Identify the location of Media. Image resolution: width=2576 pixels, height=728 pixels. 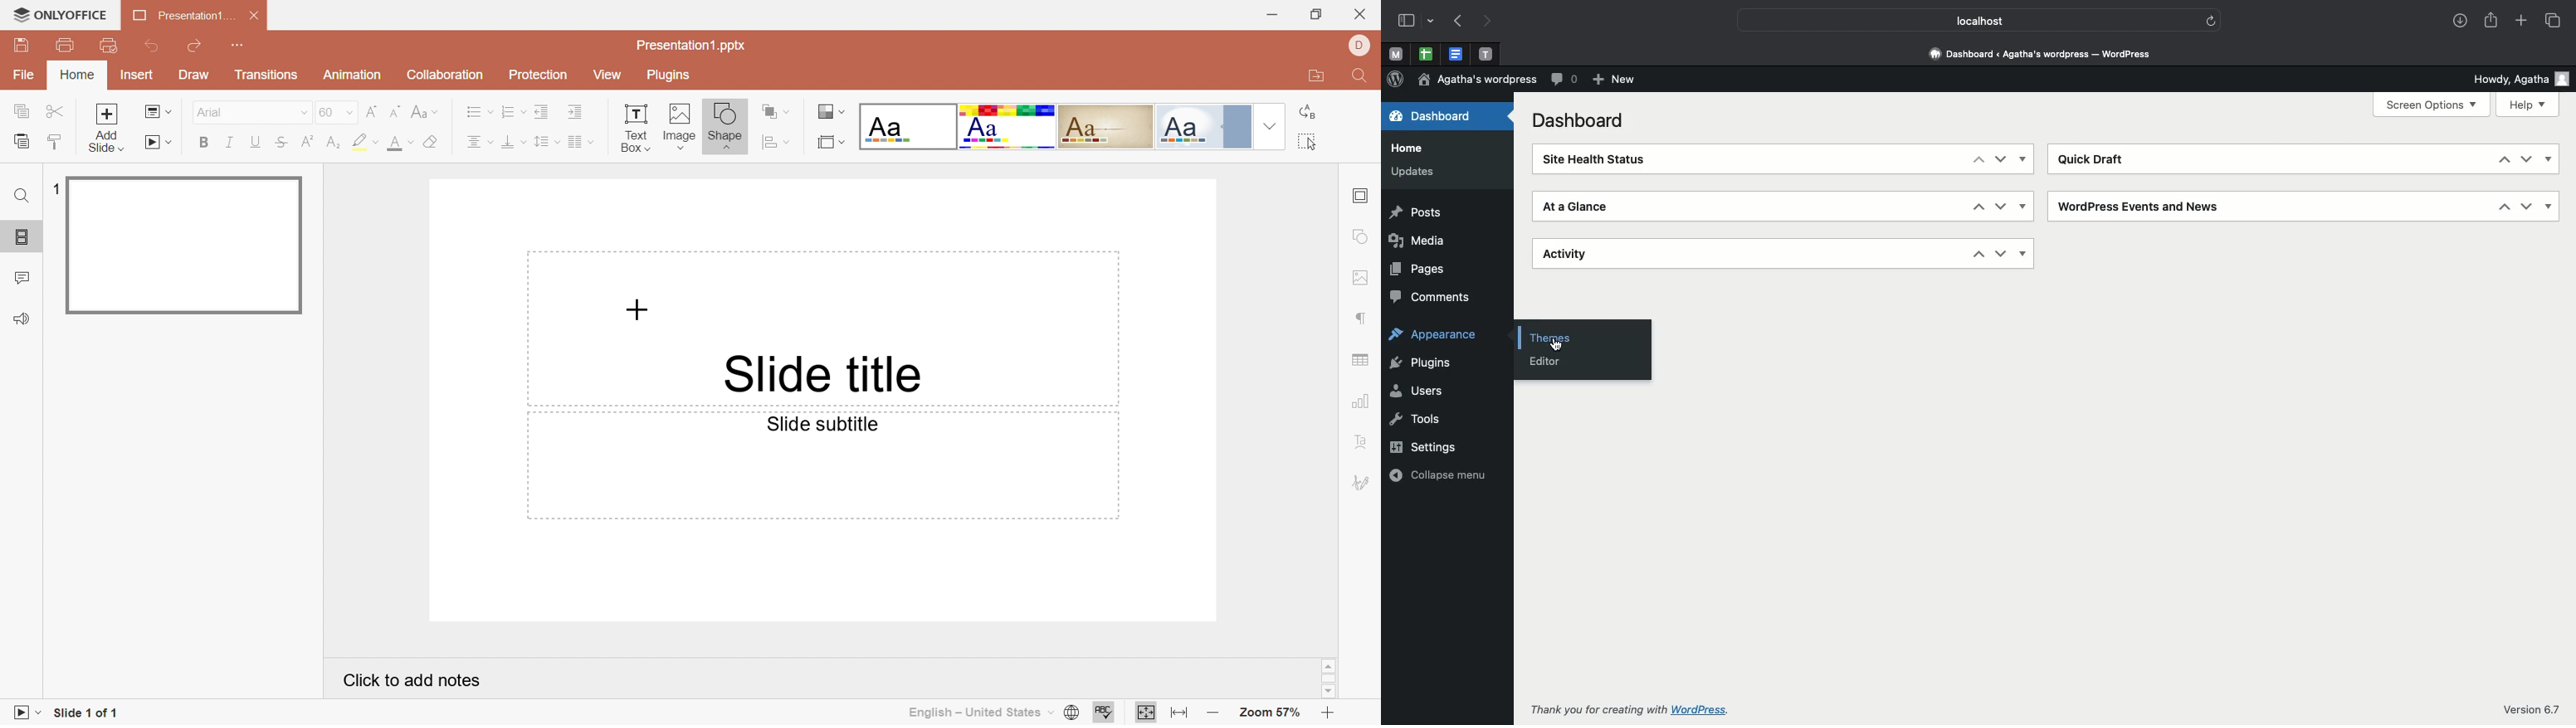
(1417, 241).